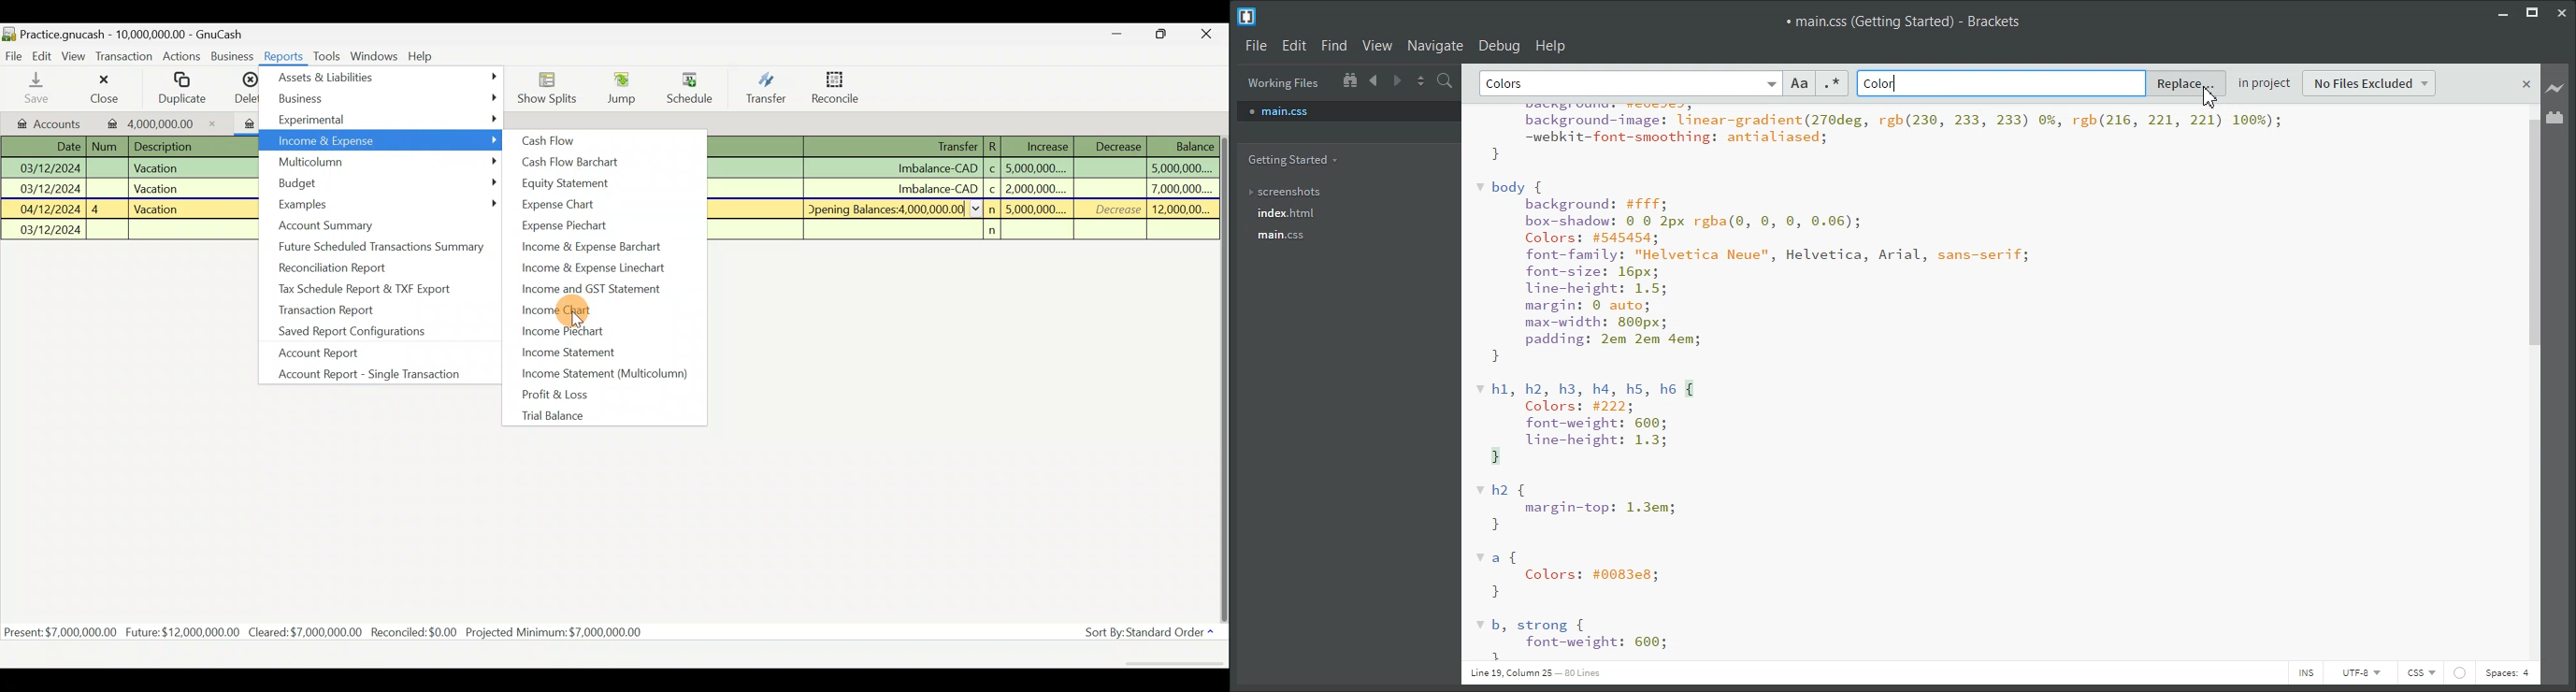 Image resolution: width=2576 pixels, height=700 pixels. Describe the element at coordinates (1297, 193) in the screenshot. I see `screenshots` at that location.